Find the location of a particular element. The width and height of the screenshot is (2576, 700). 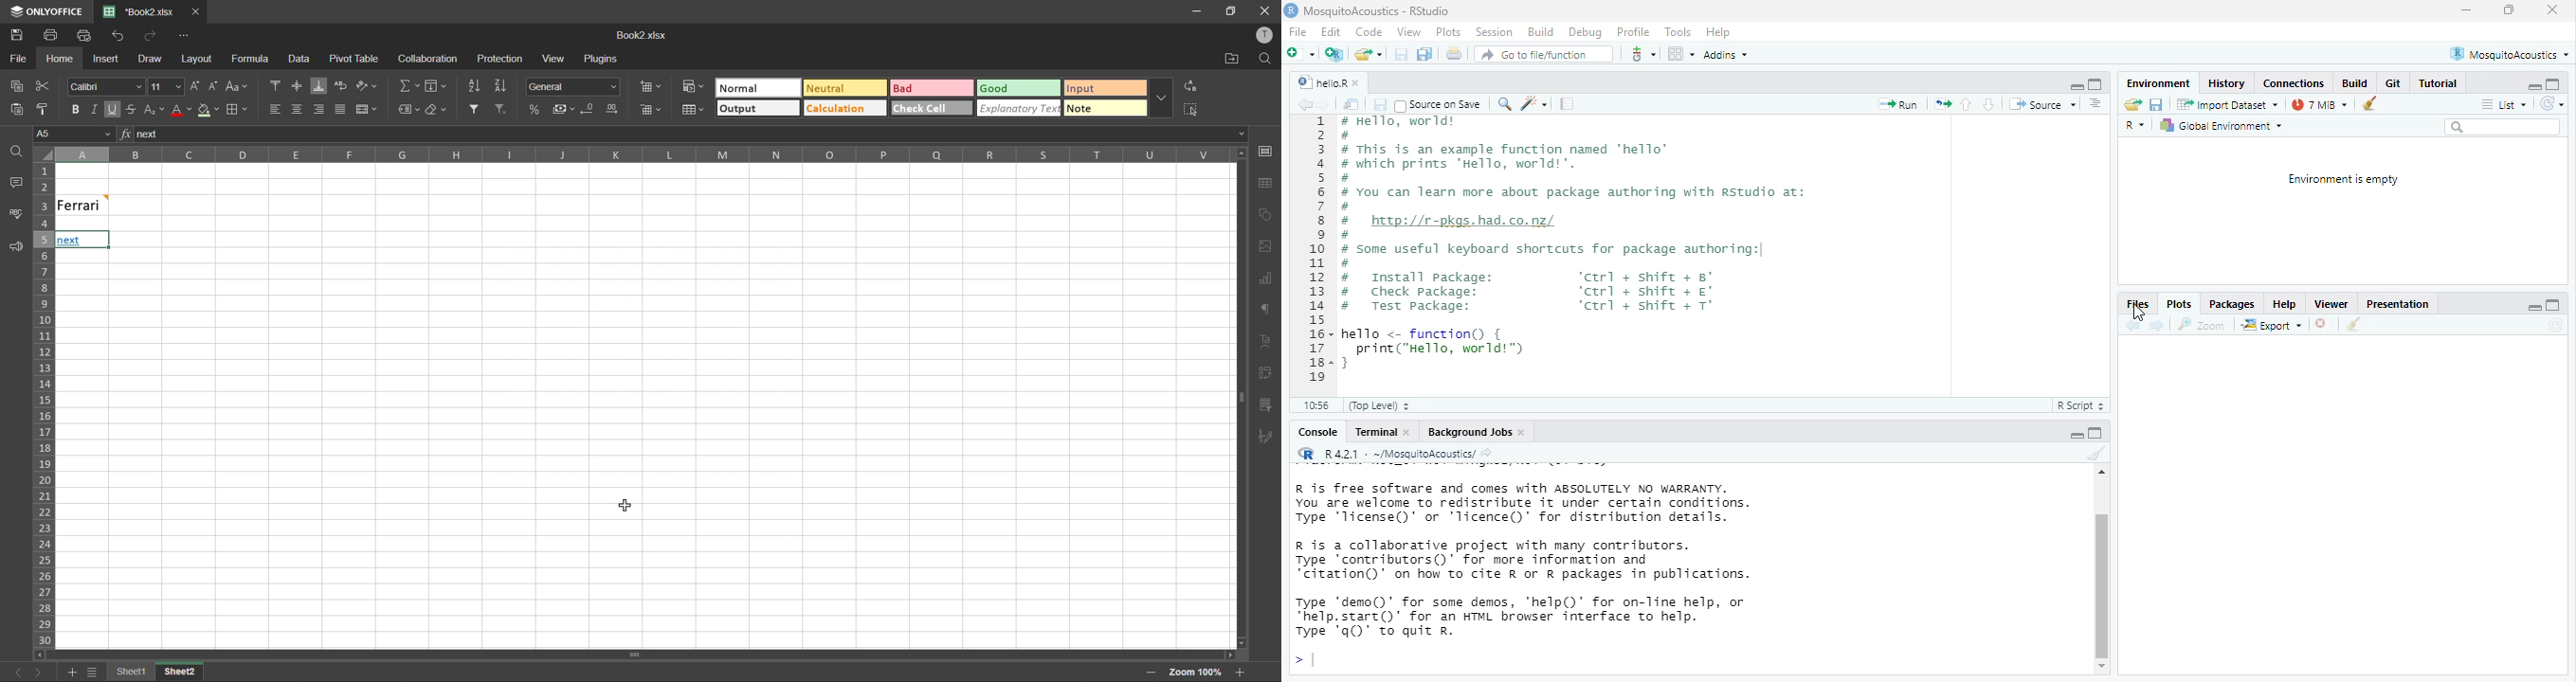

scroll down is located at coordinates (2099, 667).